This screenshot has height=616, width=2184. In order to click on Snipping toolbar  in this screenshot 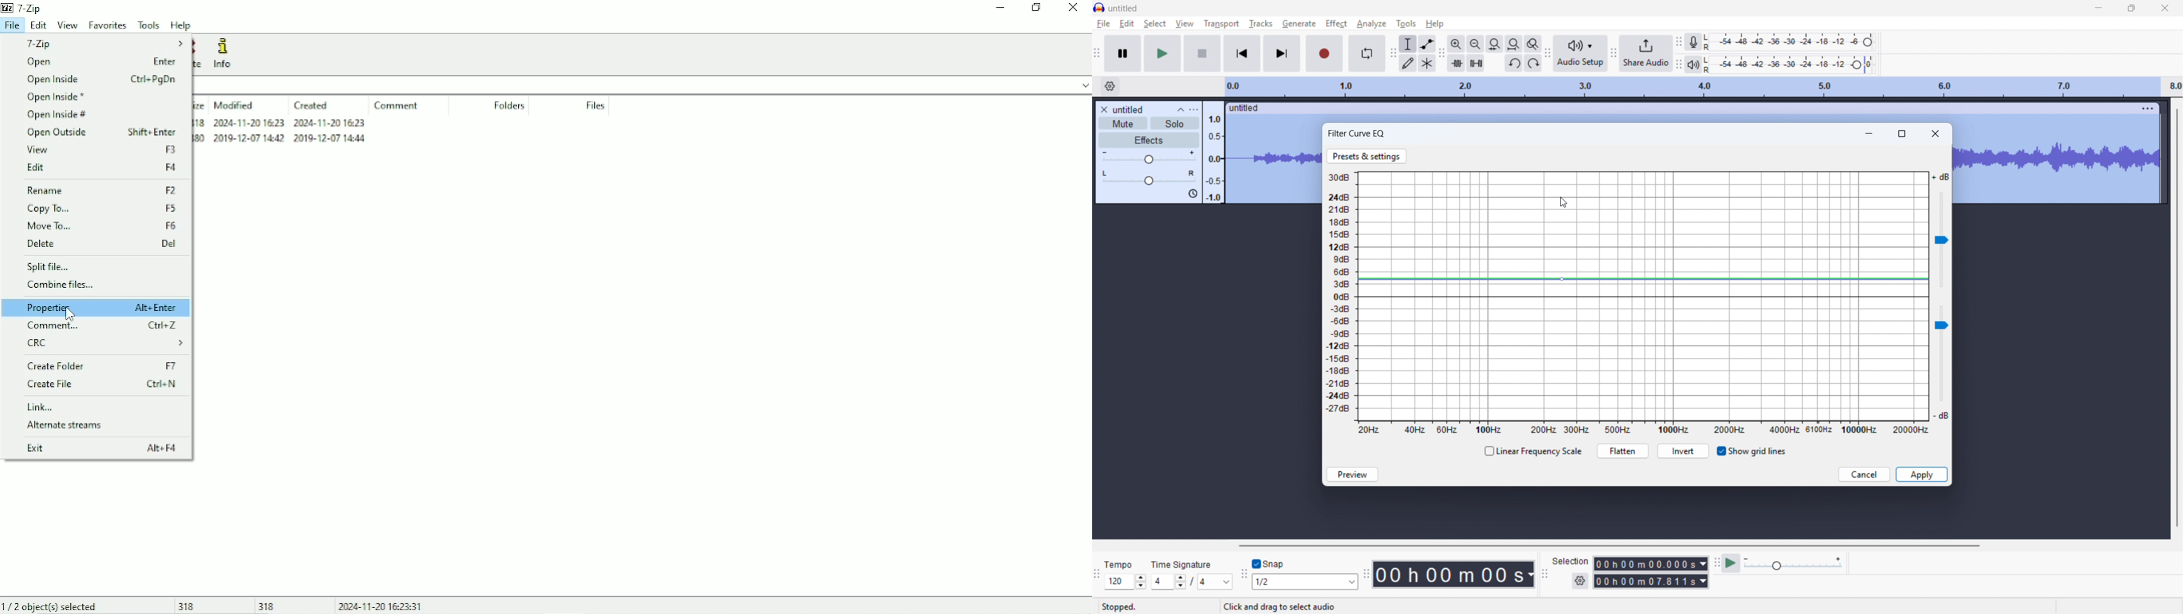, I will do `click(1243, 576)`.